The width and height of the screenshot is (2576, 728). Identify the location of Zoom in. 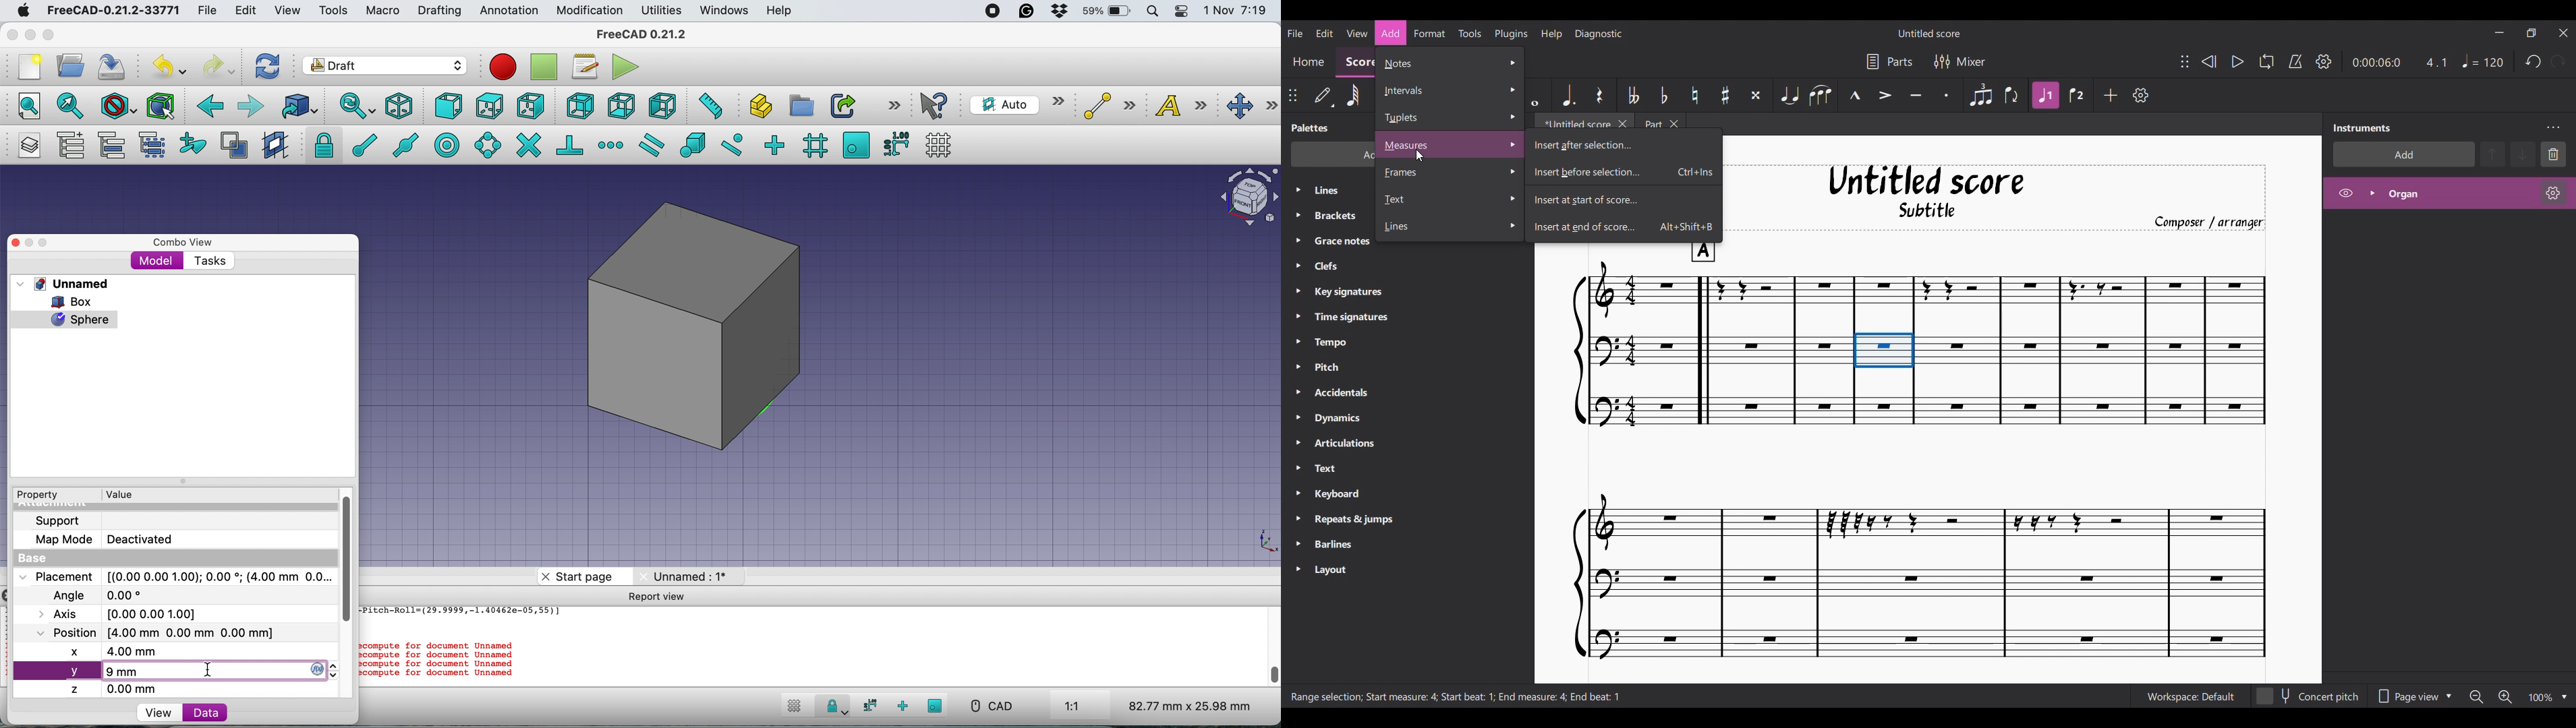
(2505, 697).